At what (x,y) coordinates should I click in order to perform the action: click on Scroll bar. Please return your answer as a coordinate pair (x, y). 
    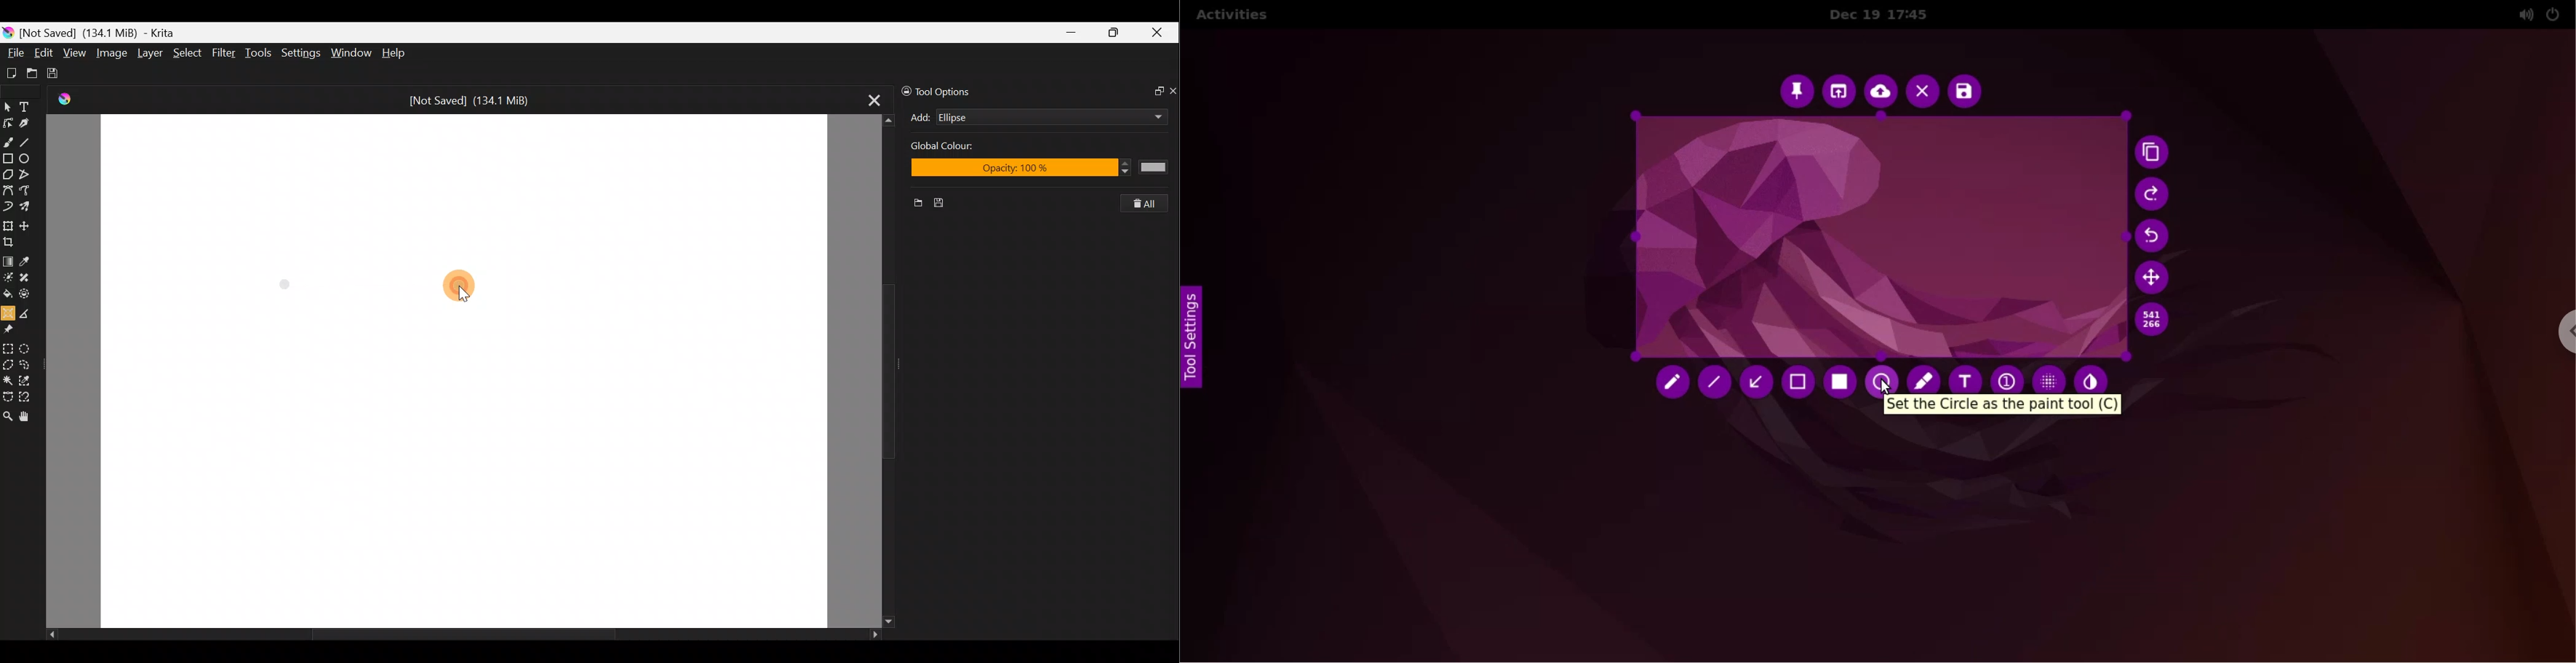
    Looking at the image, I should click on (453, 635).